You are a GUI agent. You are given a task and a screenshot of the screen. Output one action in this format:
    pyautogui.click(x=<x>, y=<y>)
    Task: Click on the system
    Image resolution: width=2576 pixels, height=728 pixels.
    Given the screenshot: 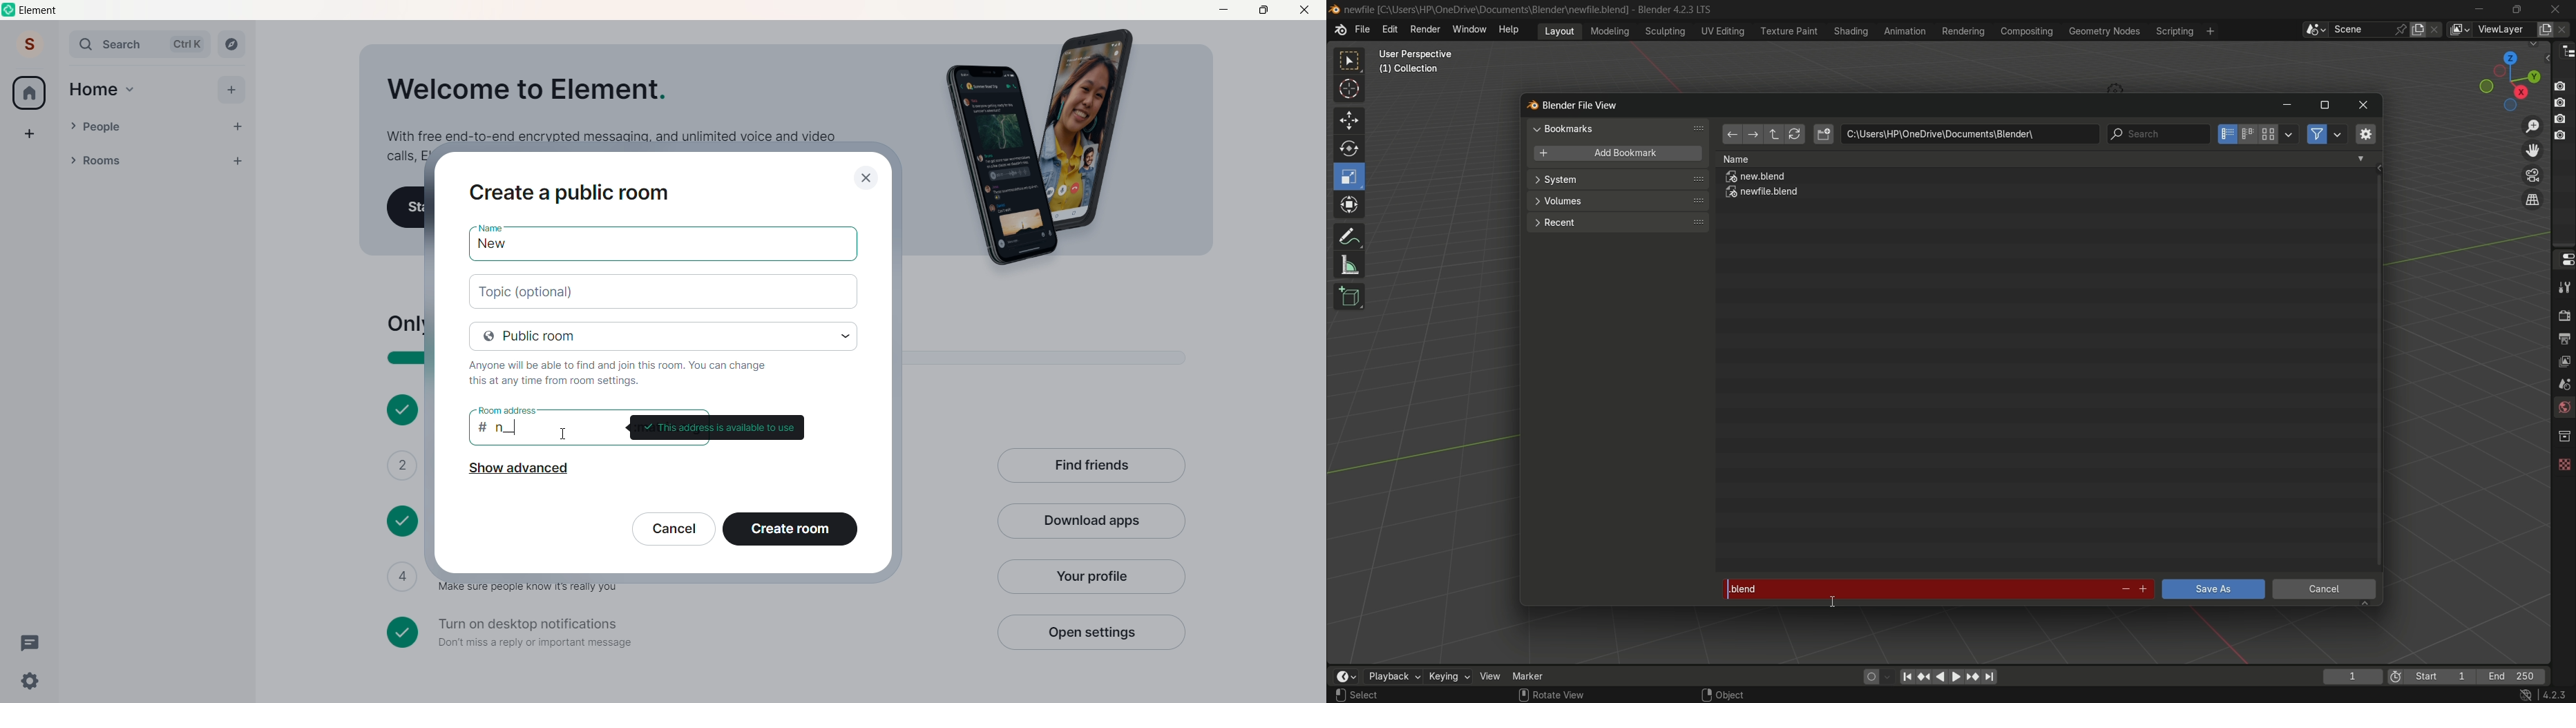 What is the action you would take?
    pyautogui.click(x=1618, y=181)
    